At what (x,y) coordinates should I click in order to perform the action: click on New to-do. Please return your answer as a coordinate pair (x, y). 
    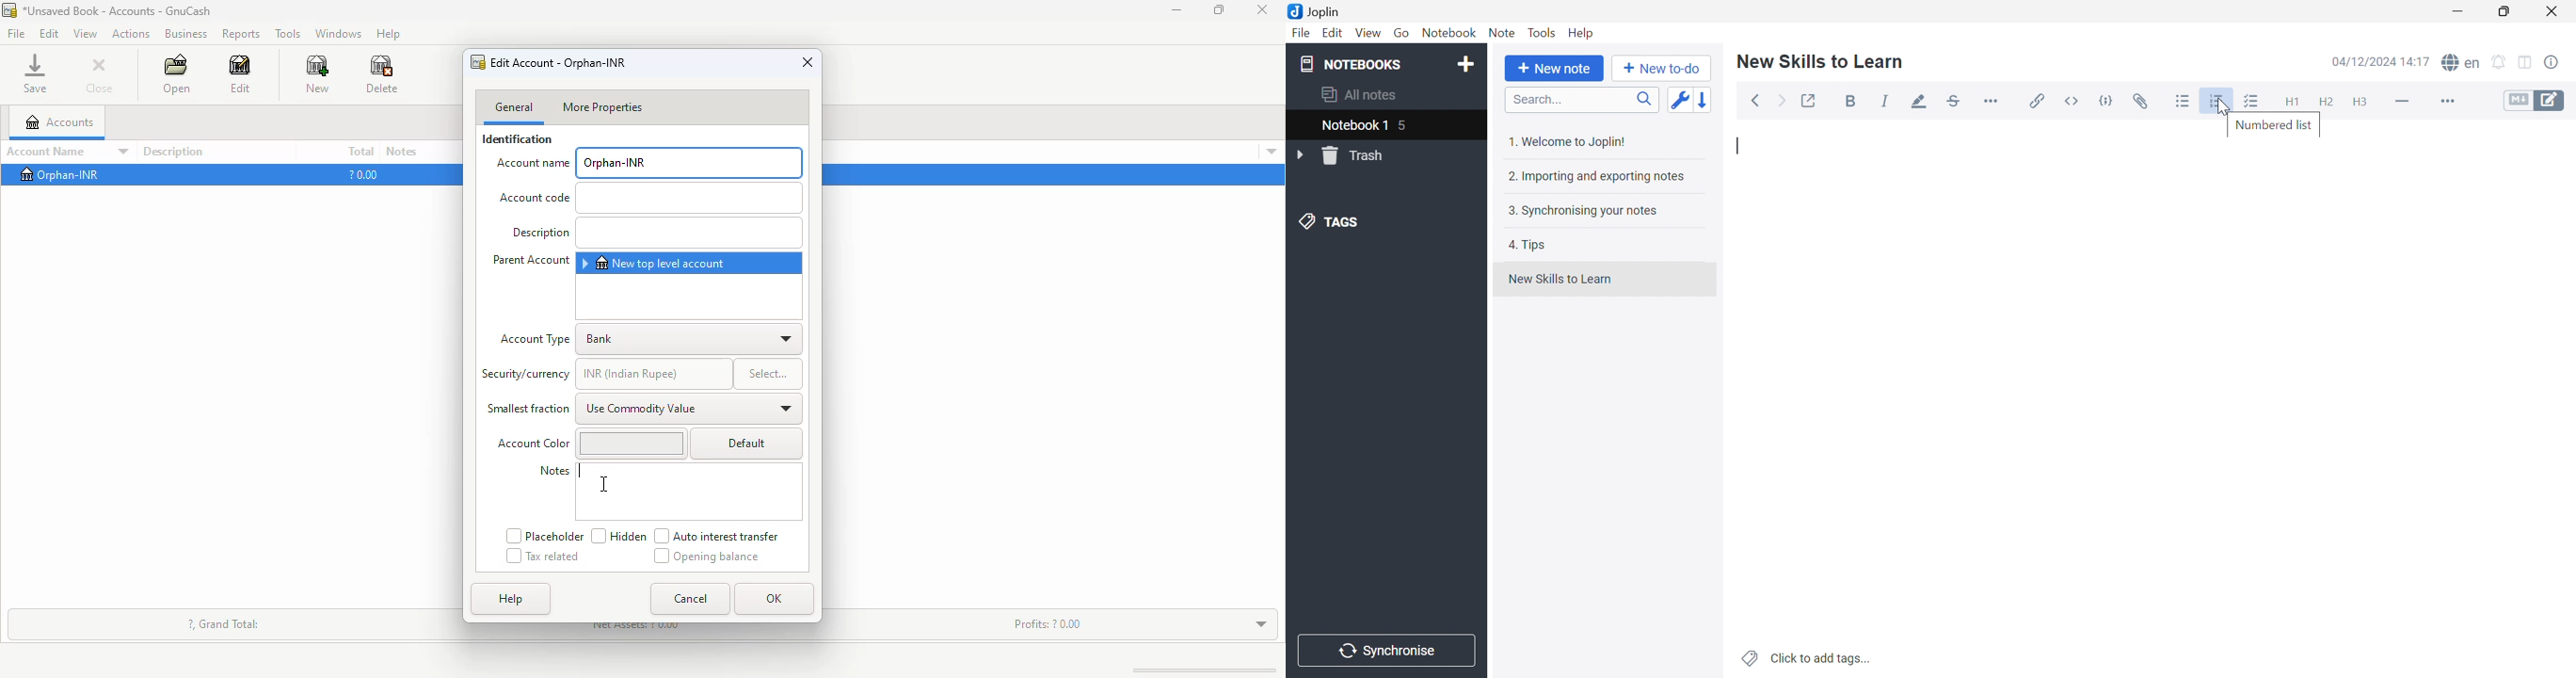
    Looking at the image, I should click on (1661, 69).